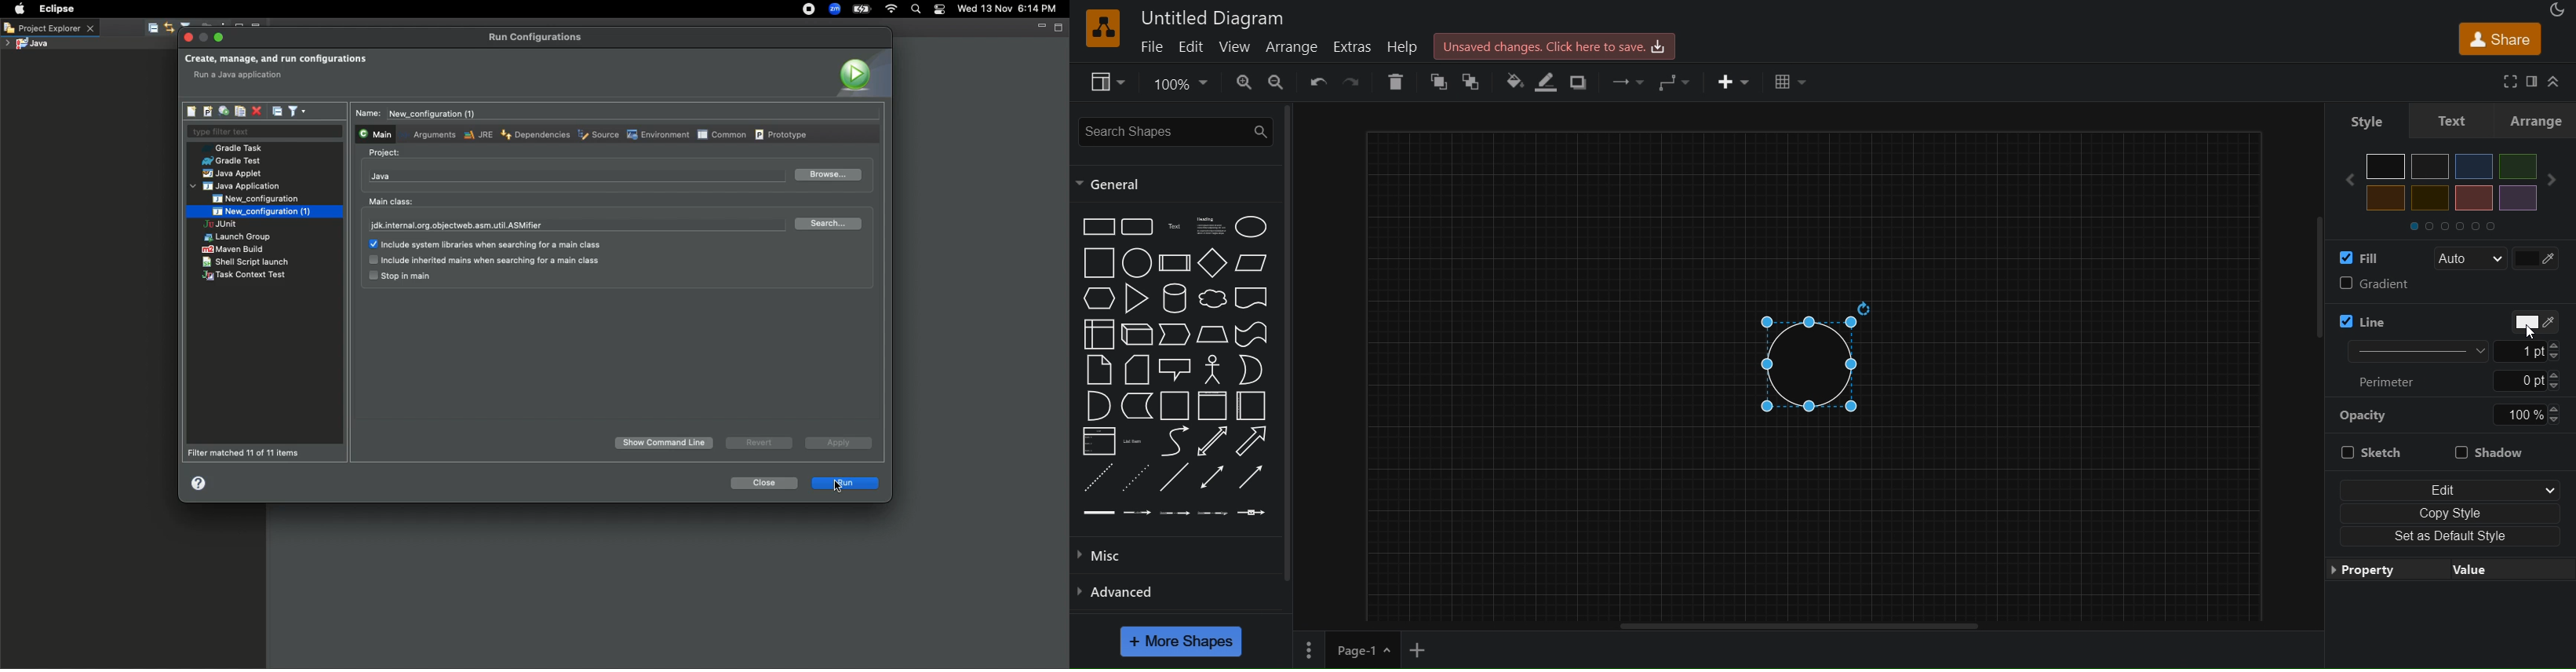 This screenshot has height=672, width=2576. I want to click on Grade test, so click(230, 161).